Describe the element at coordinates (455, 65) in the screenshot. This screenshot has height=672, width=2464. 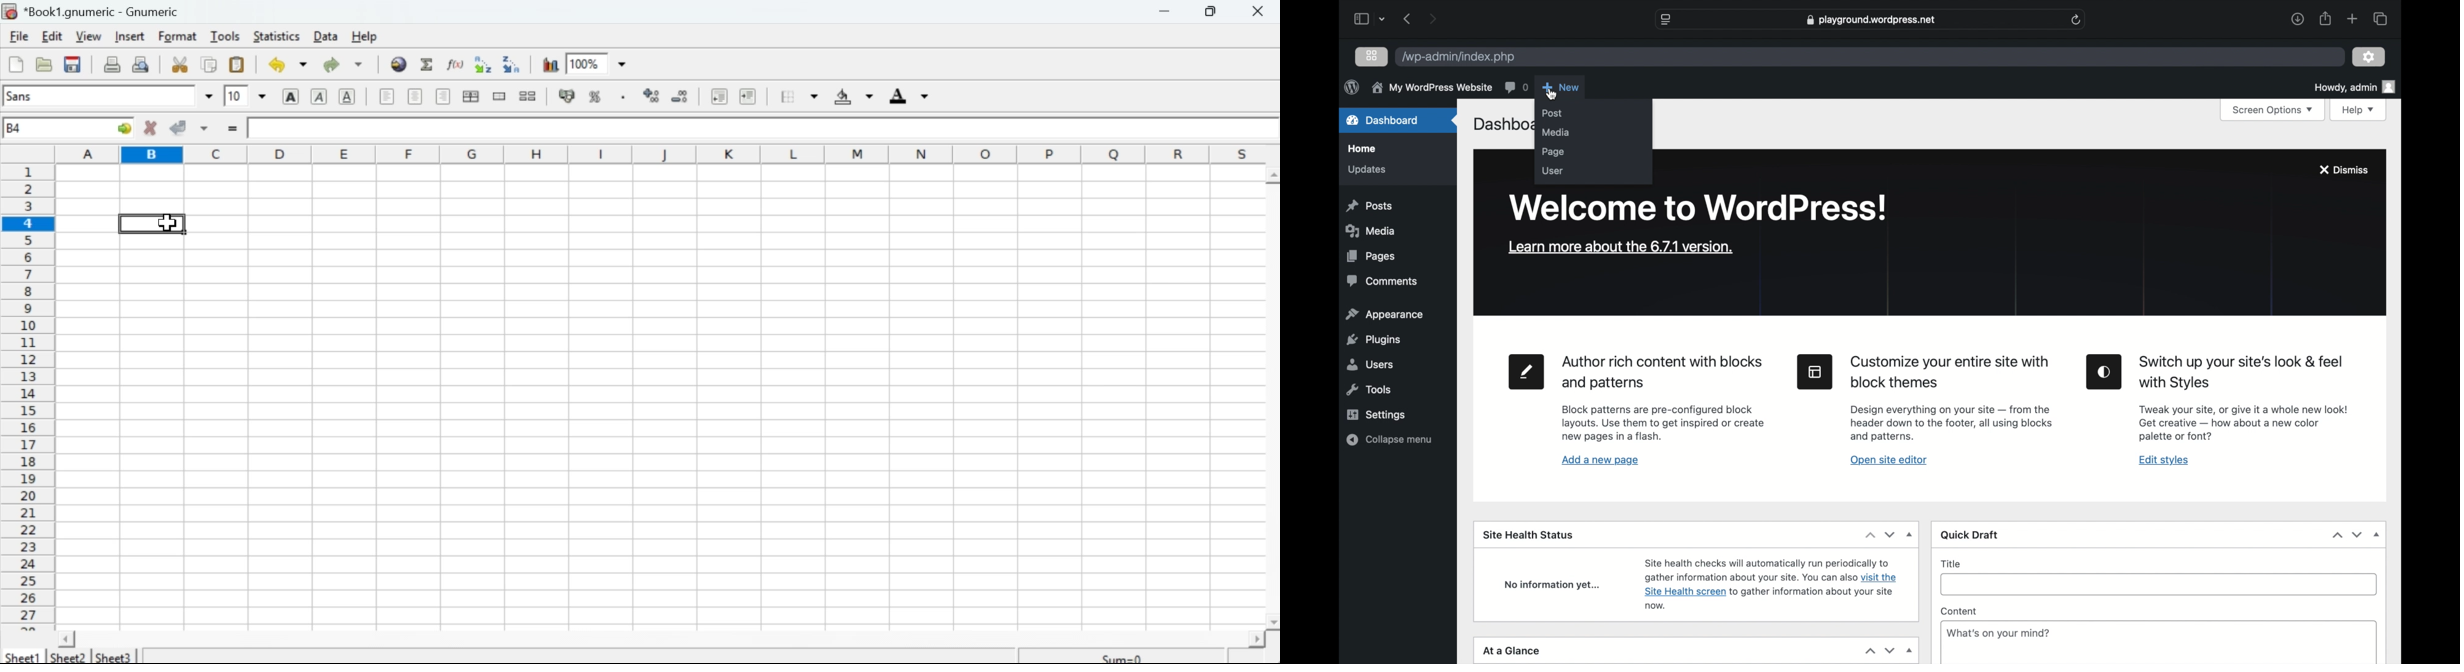
I see `Formula` at that location.